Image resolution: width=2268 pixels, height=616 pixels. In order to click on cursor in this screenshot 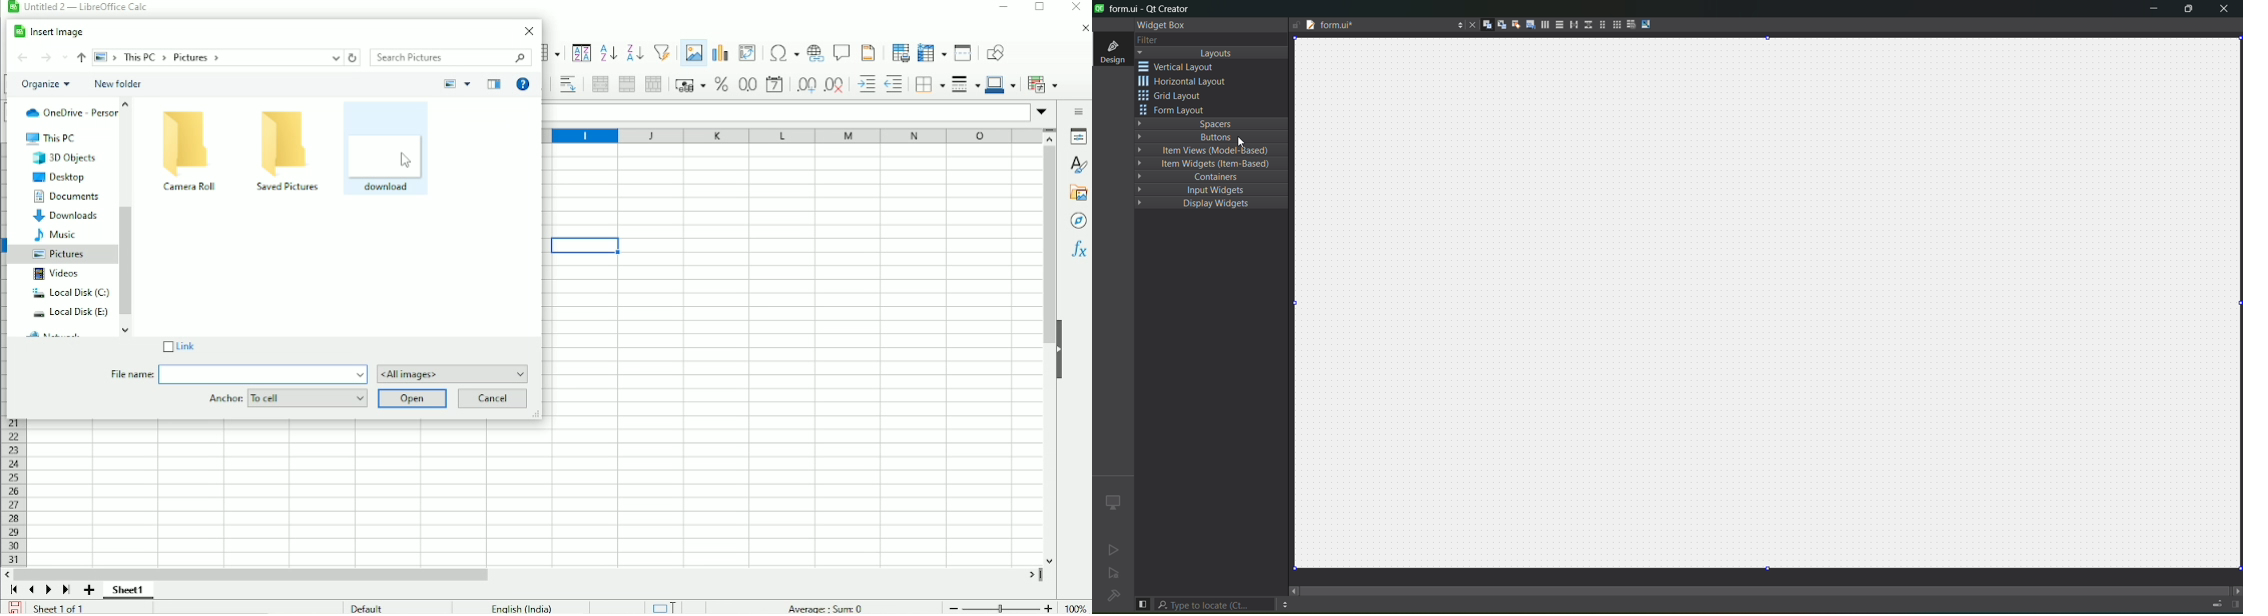, I will do `click(407, 163)`.